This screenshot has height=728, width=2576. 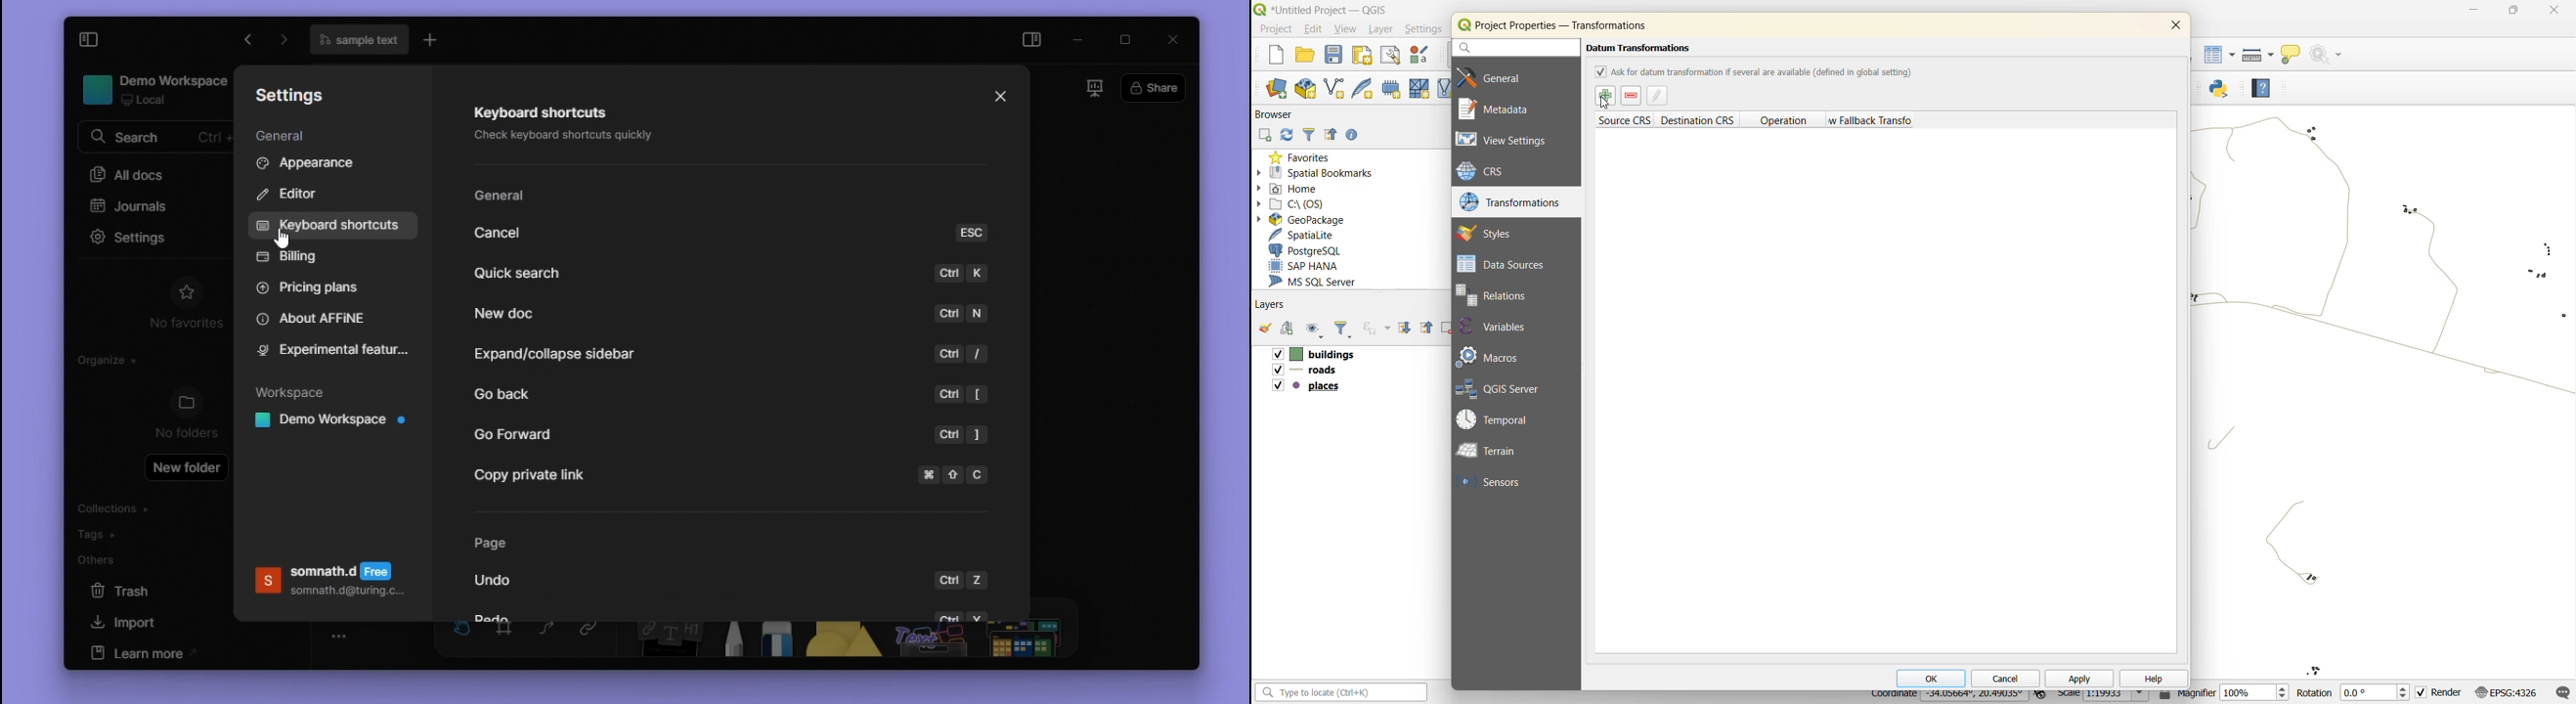 I want to click on Expand\collapse sidebar, so click(x=549, y=355).